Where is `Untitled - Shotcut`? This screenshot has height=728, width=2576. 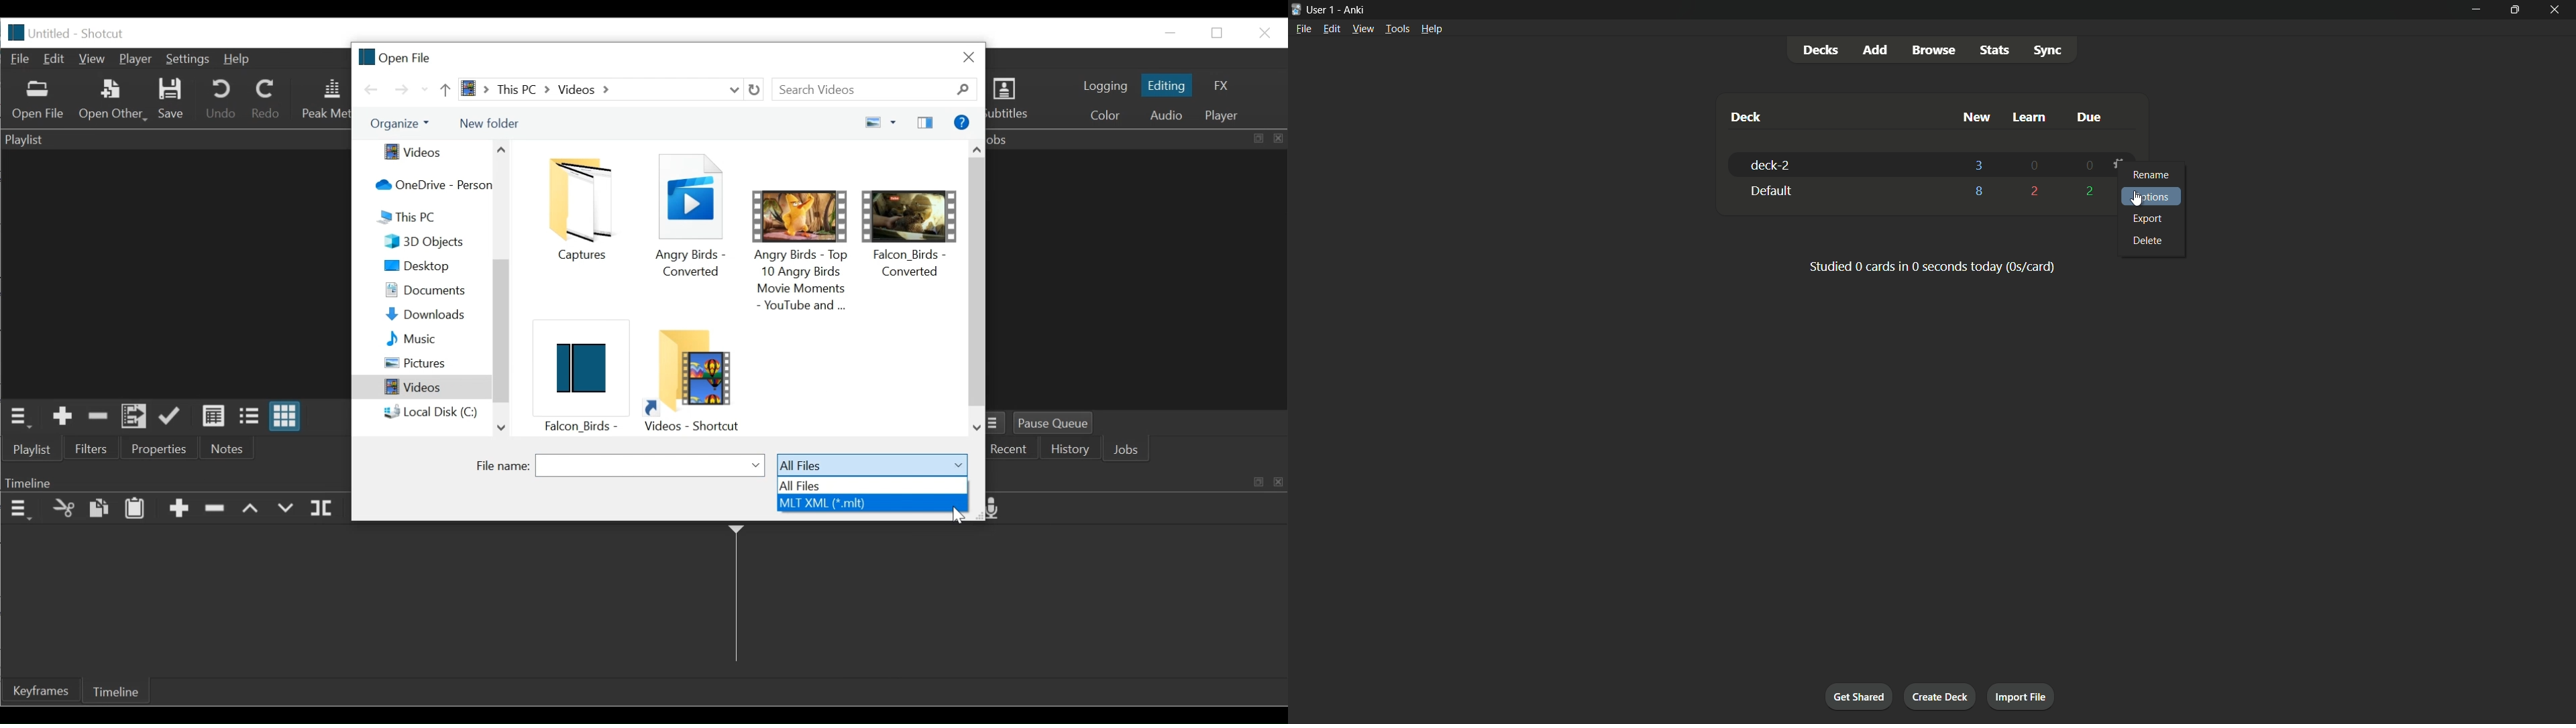 Untitled - Shotcut is located at coordinates (81, 34).